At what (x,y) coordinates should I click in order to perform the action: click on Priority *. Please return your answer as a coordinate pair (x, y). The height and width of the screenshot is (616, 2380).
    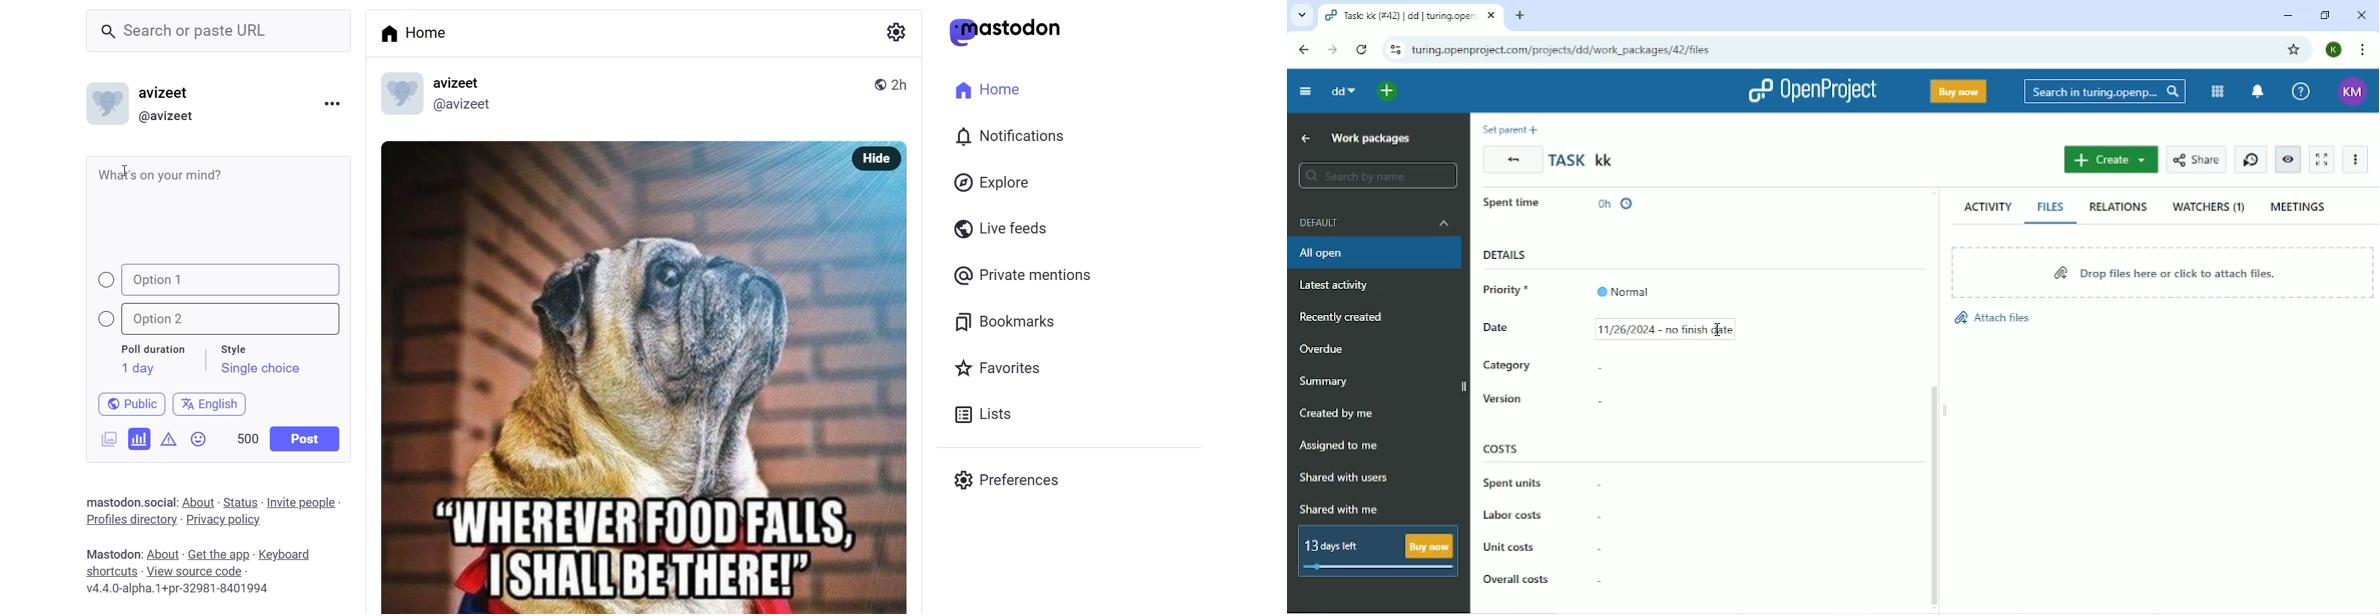
    Looking at the image, I should click on (1514, 290).